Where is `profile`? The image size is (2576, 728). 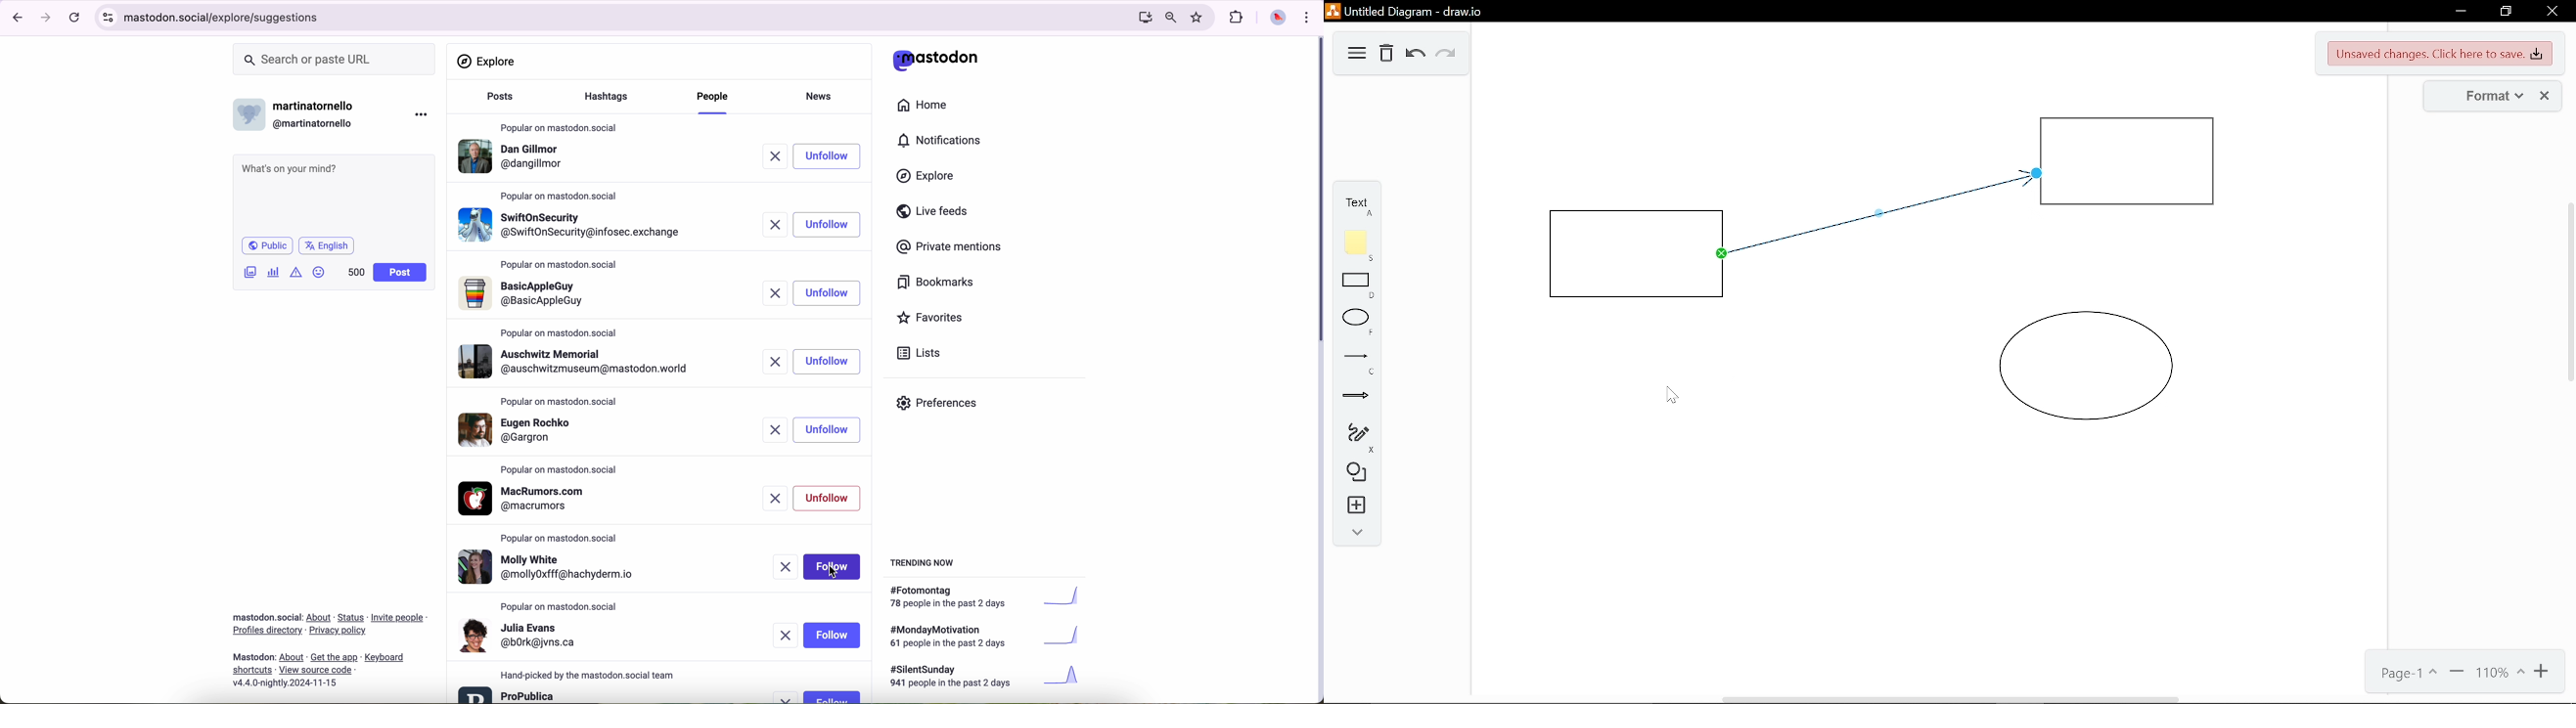 profile is located at coordinates (526, 294).